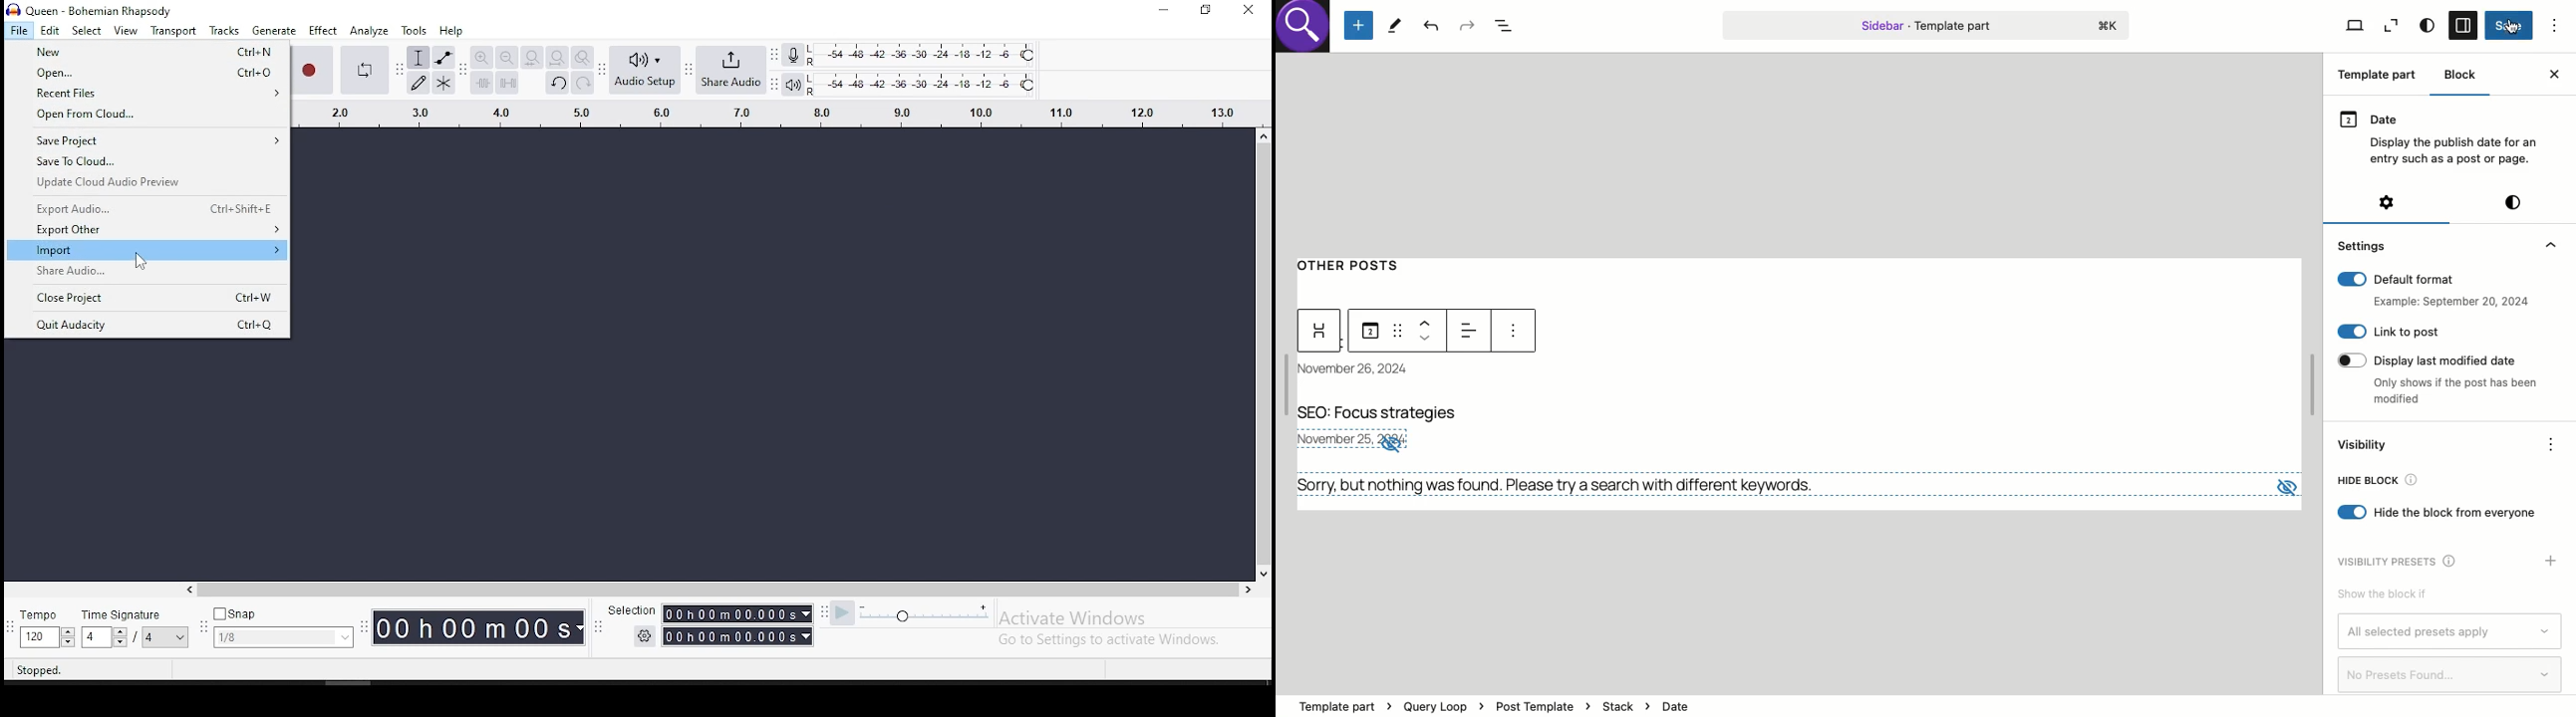 This screenshot has height=728, width=2576. What do you see at coordinates (147, 324) in the screenshot?
I see `quit audacity` at bounding box center [147, 324].